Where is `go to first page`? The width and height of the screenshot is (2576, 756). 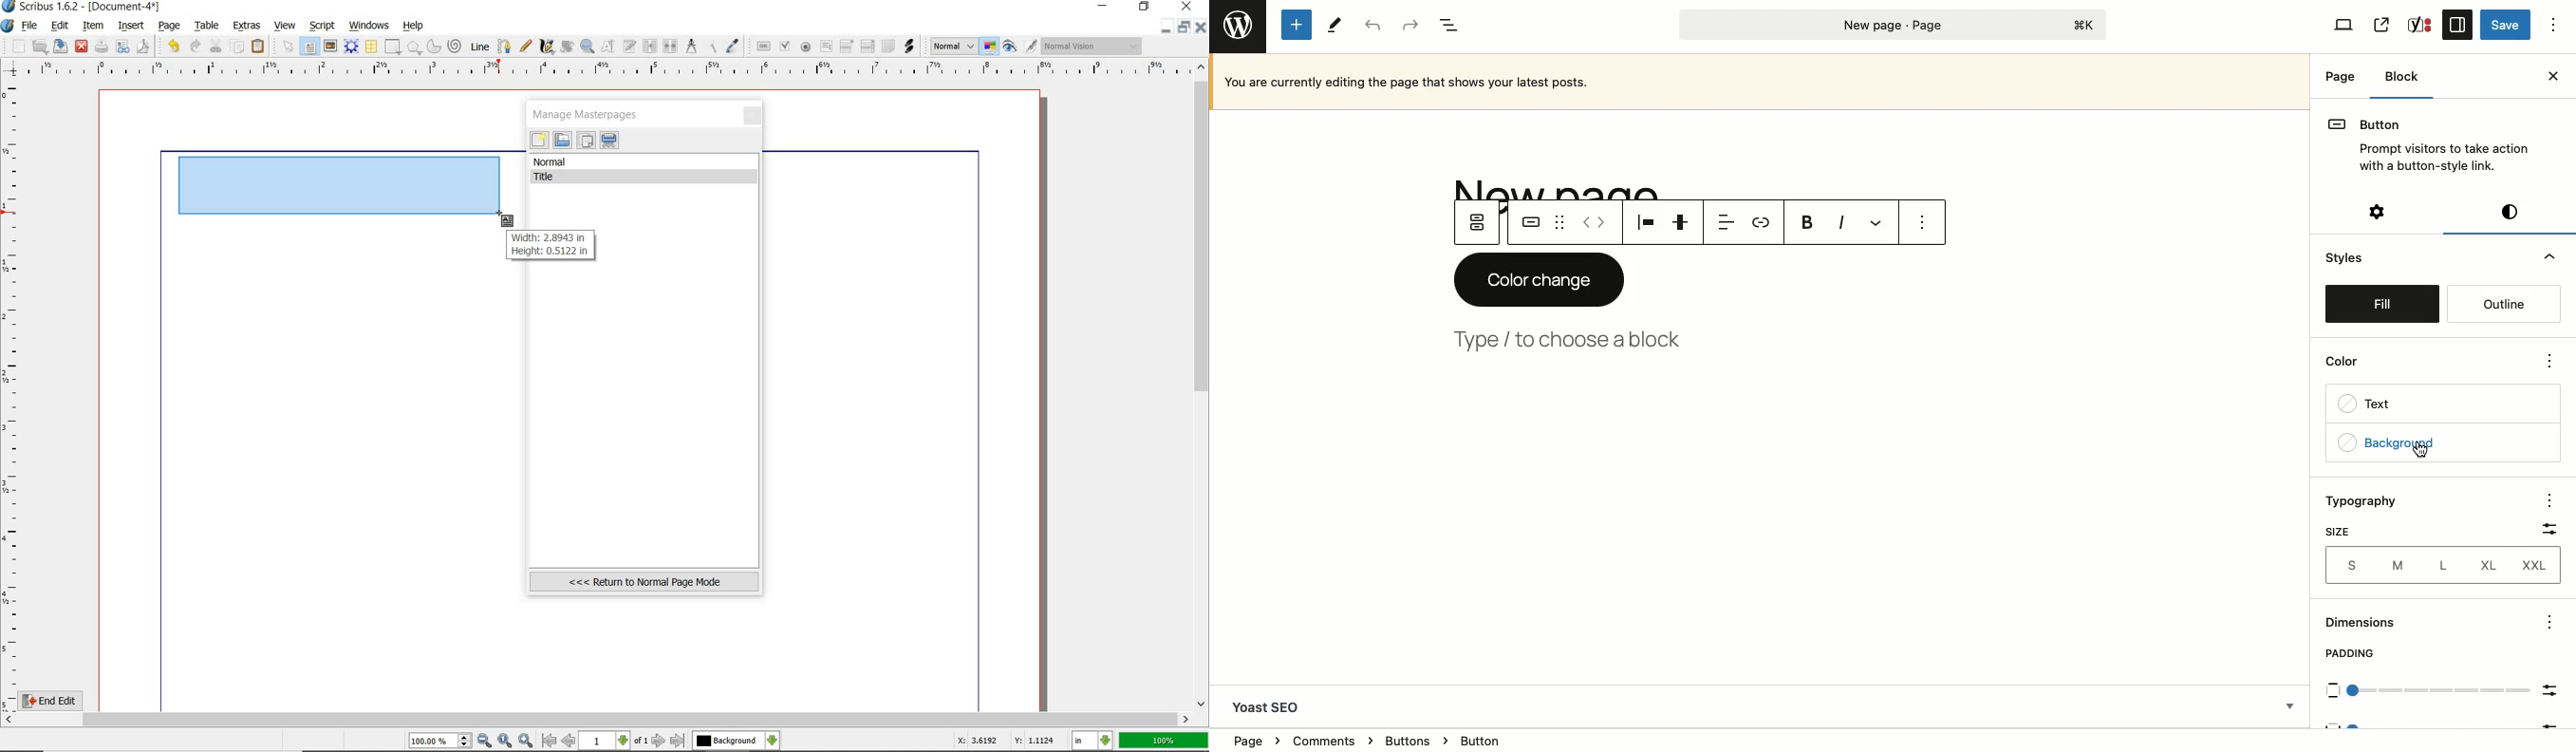 go to first page is located at coordinates (549, 741).